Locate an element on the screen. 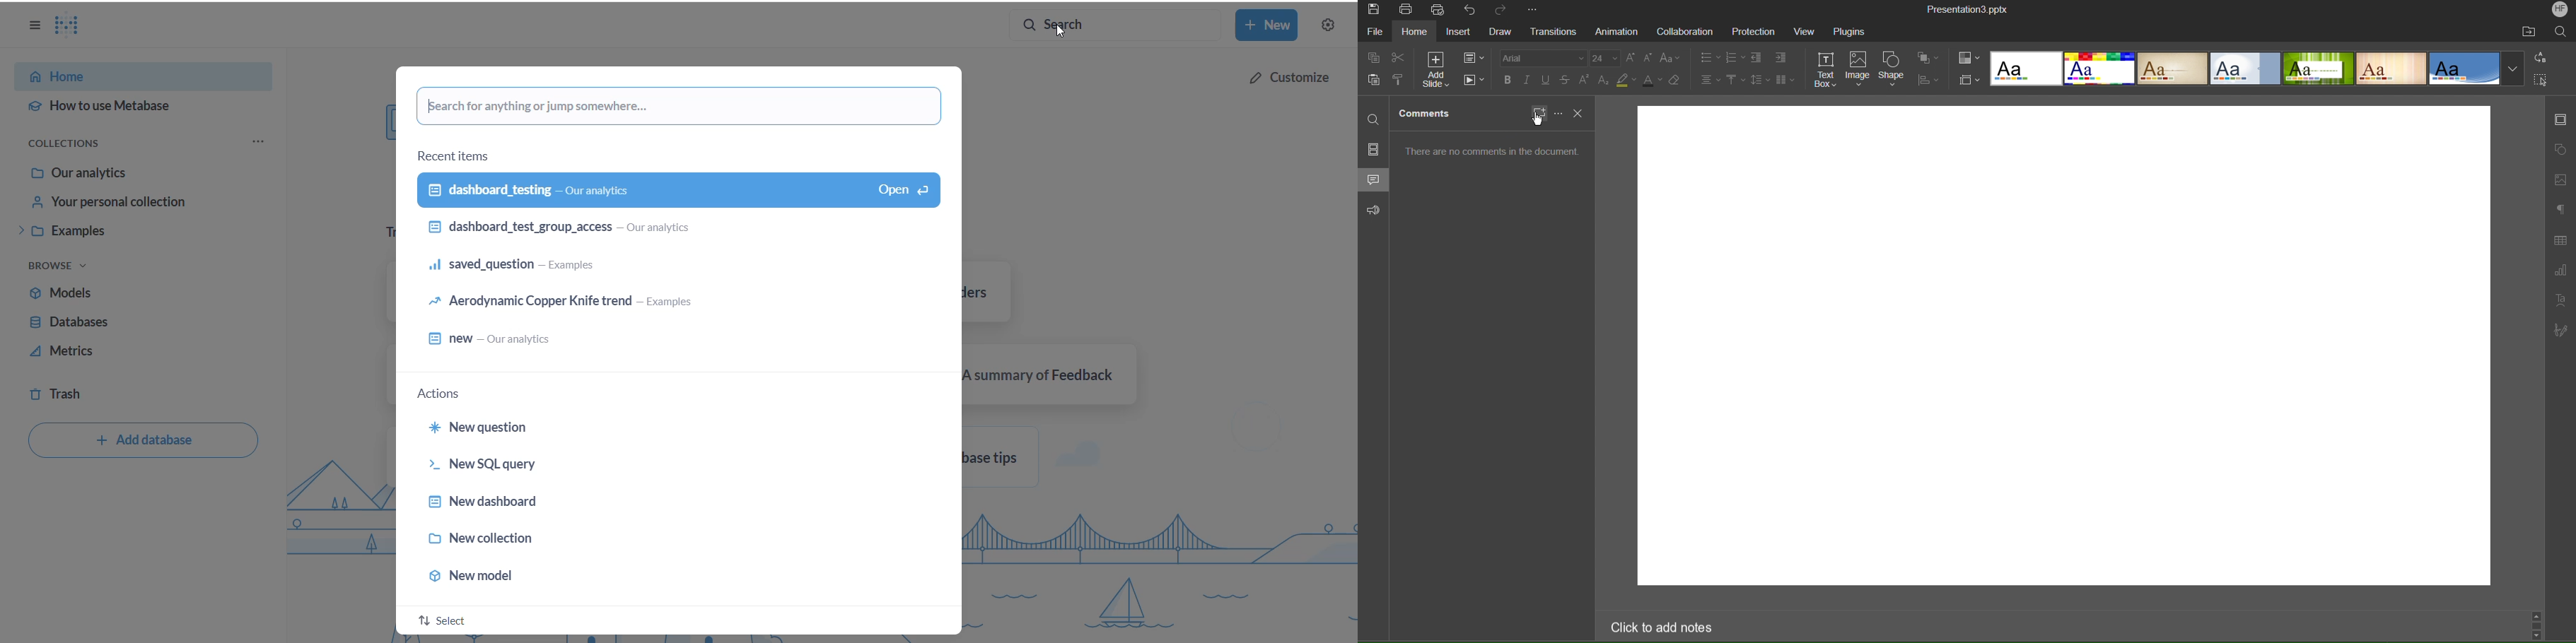  Underline is located at coordinates (1546, 80).